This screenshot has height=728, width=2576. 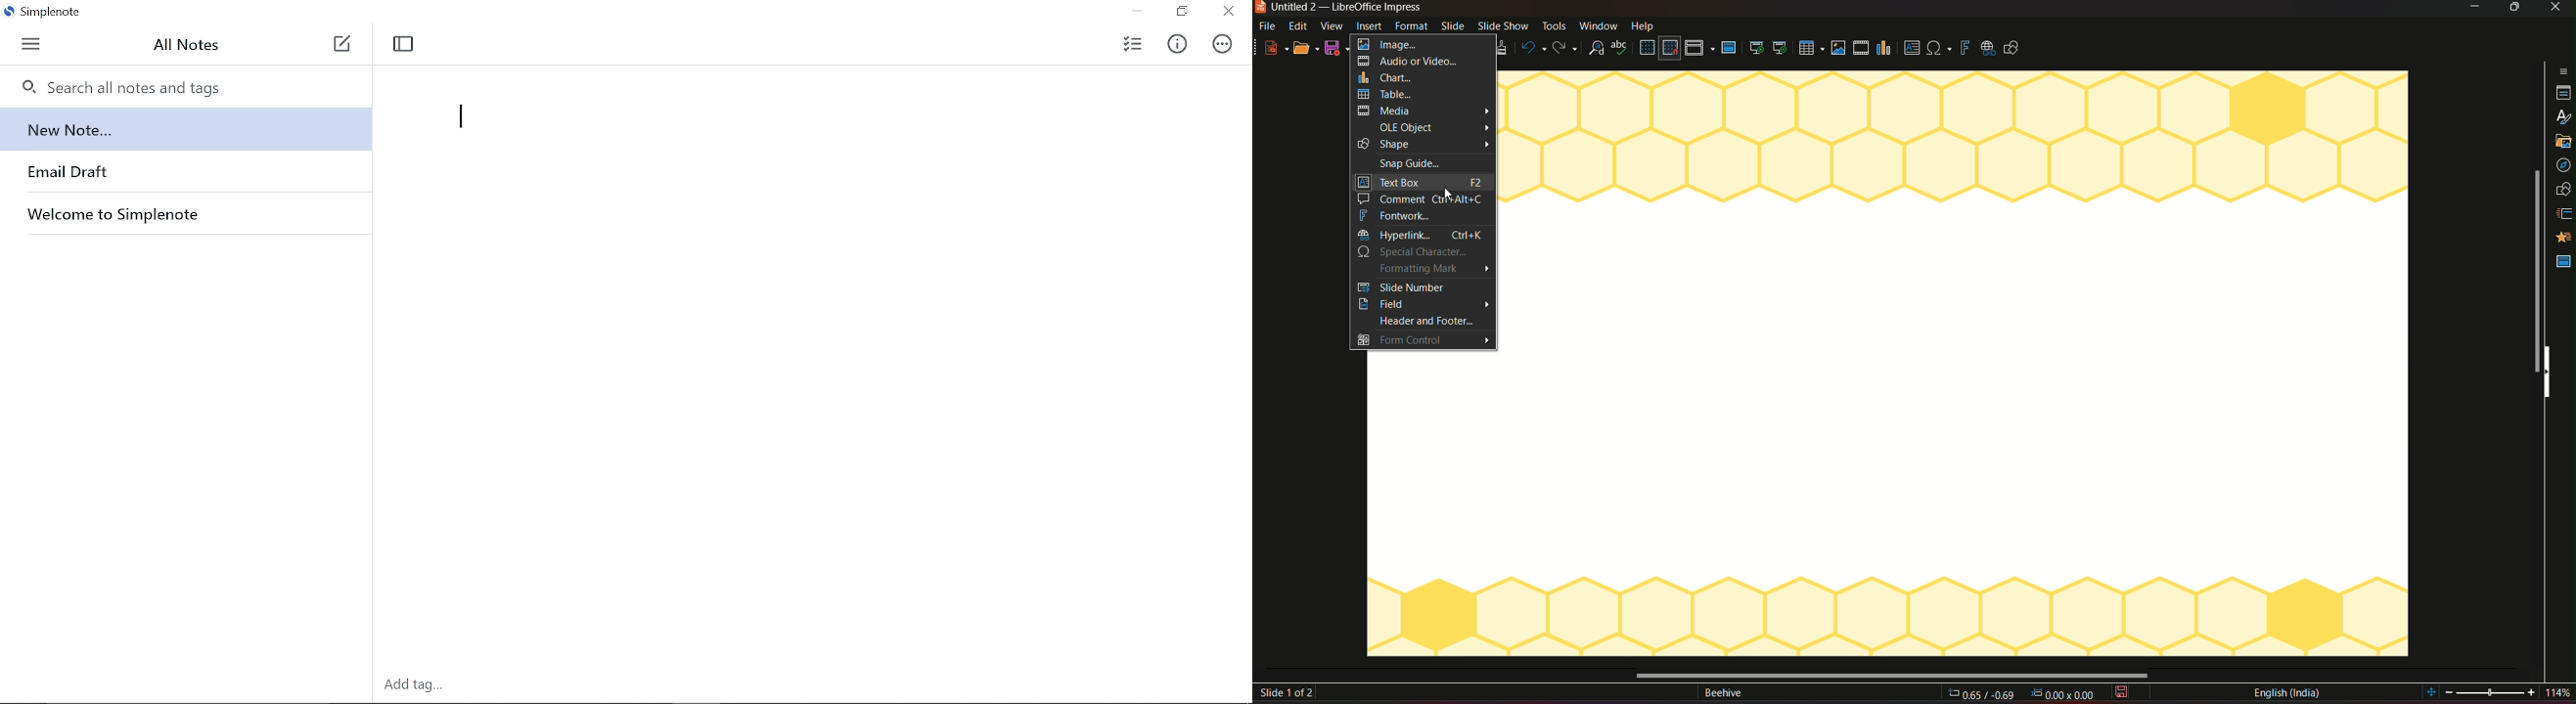 What do you see at coordinates (1229, 13) in the screenshot?
I see `Close` at bounding box center [1229, 13].